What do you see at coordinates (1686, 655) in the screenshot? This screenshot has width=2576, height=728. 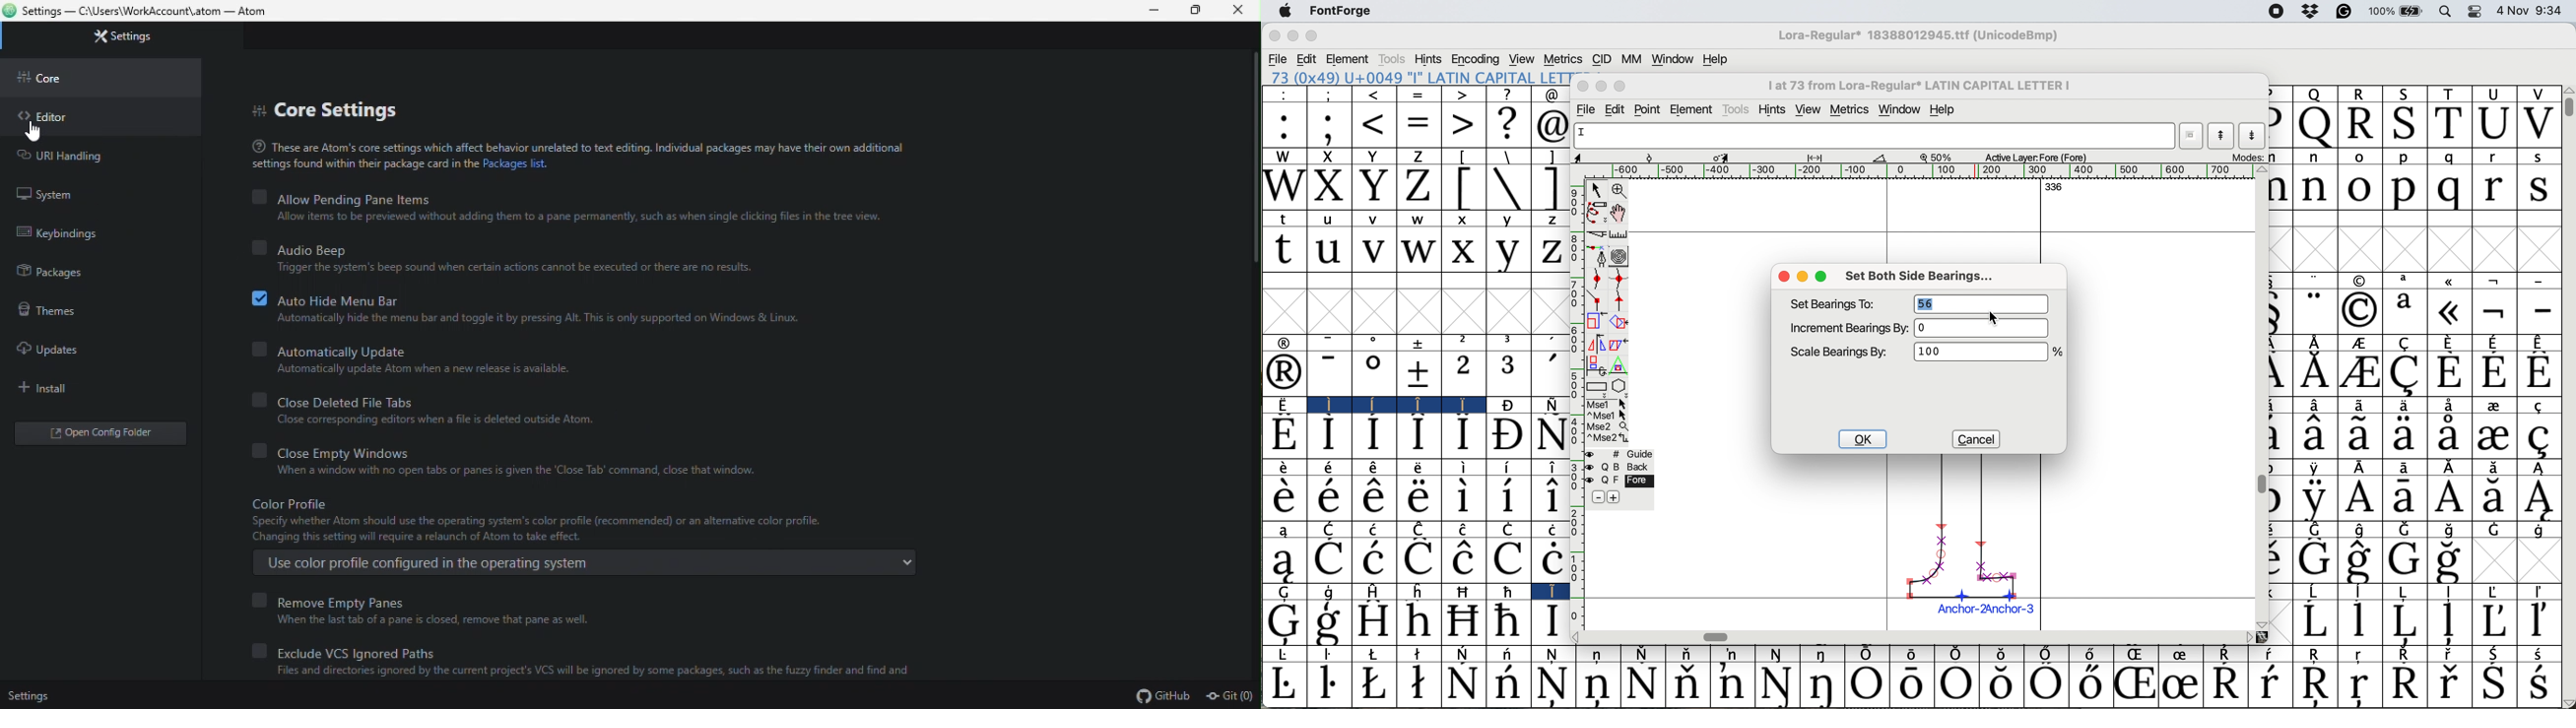 I see `Symbol` at bounding box center [1686, 655].